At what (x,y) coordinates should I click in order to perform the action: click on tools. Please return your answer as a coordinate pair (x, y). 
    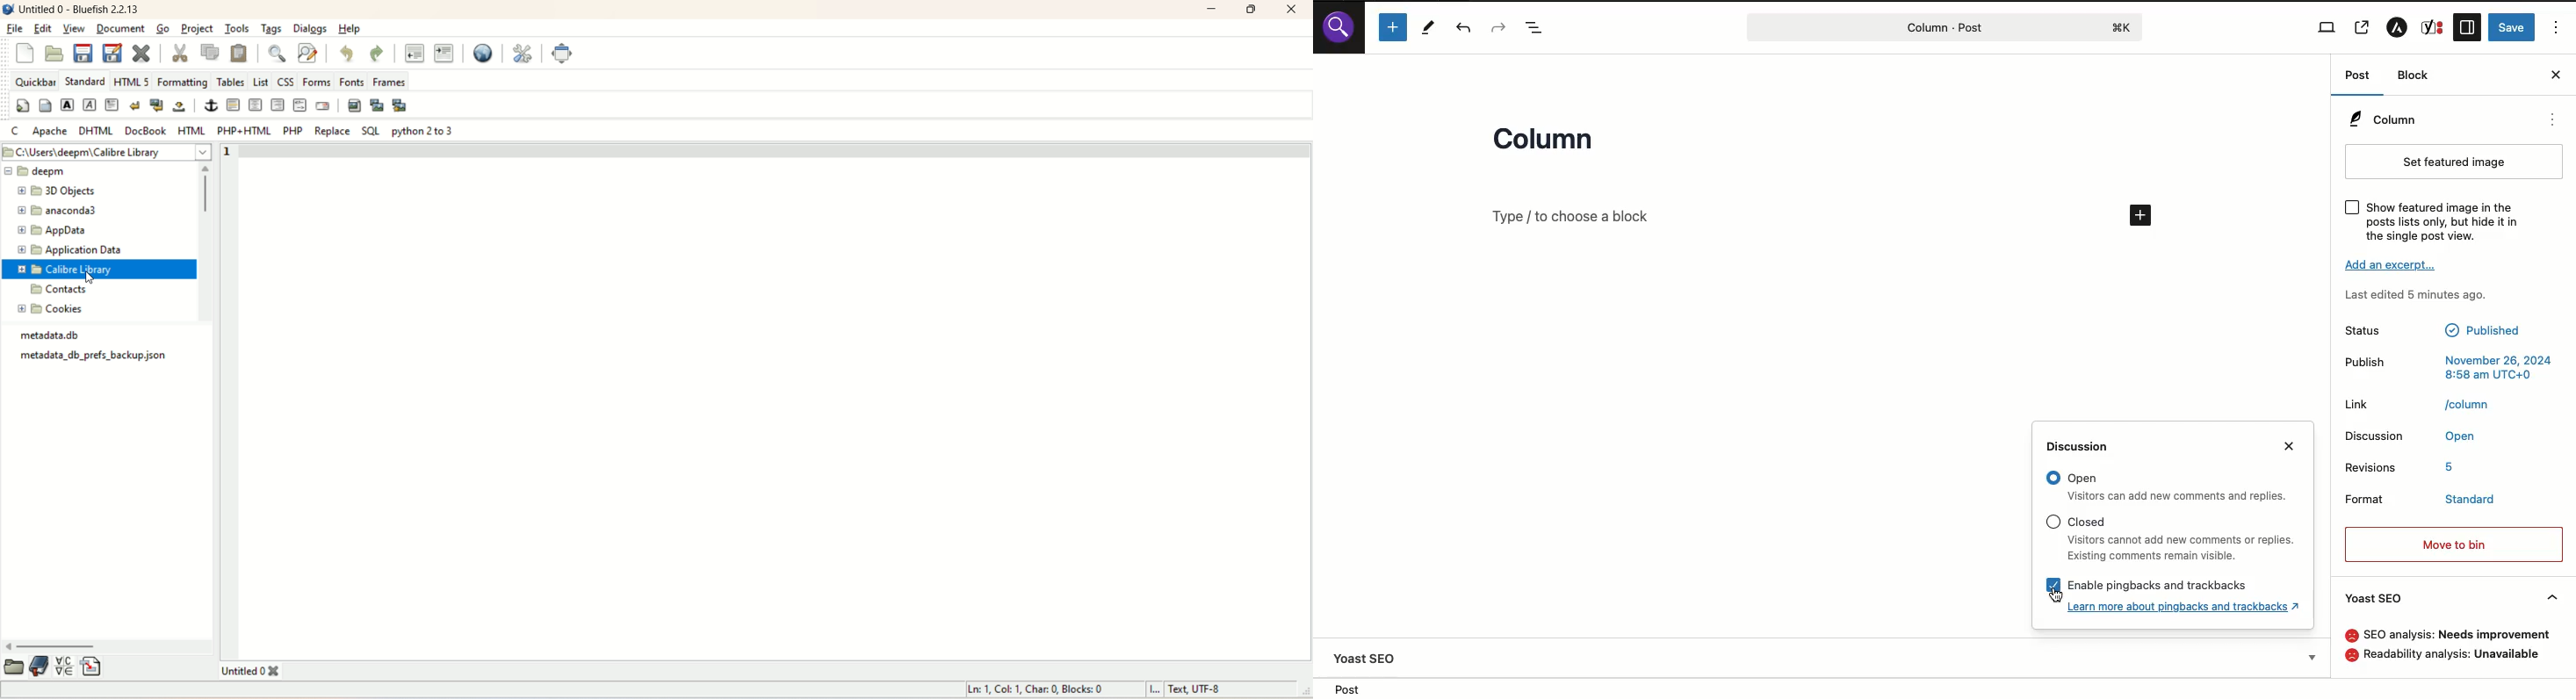
    Looking at the image, I should click on (236, 27).